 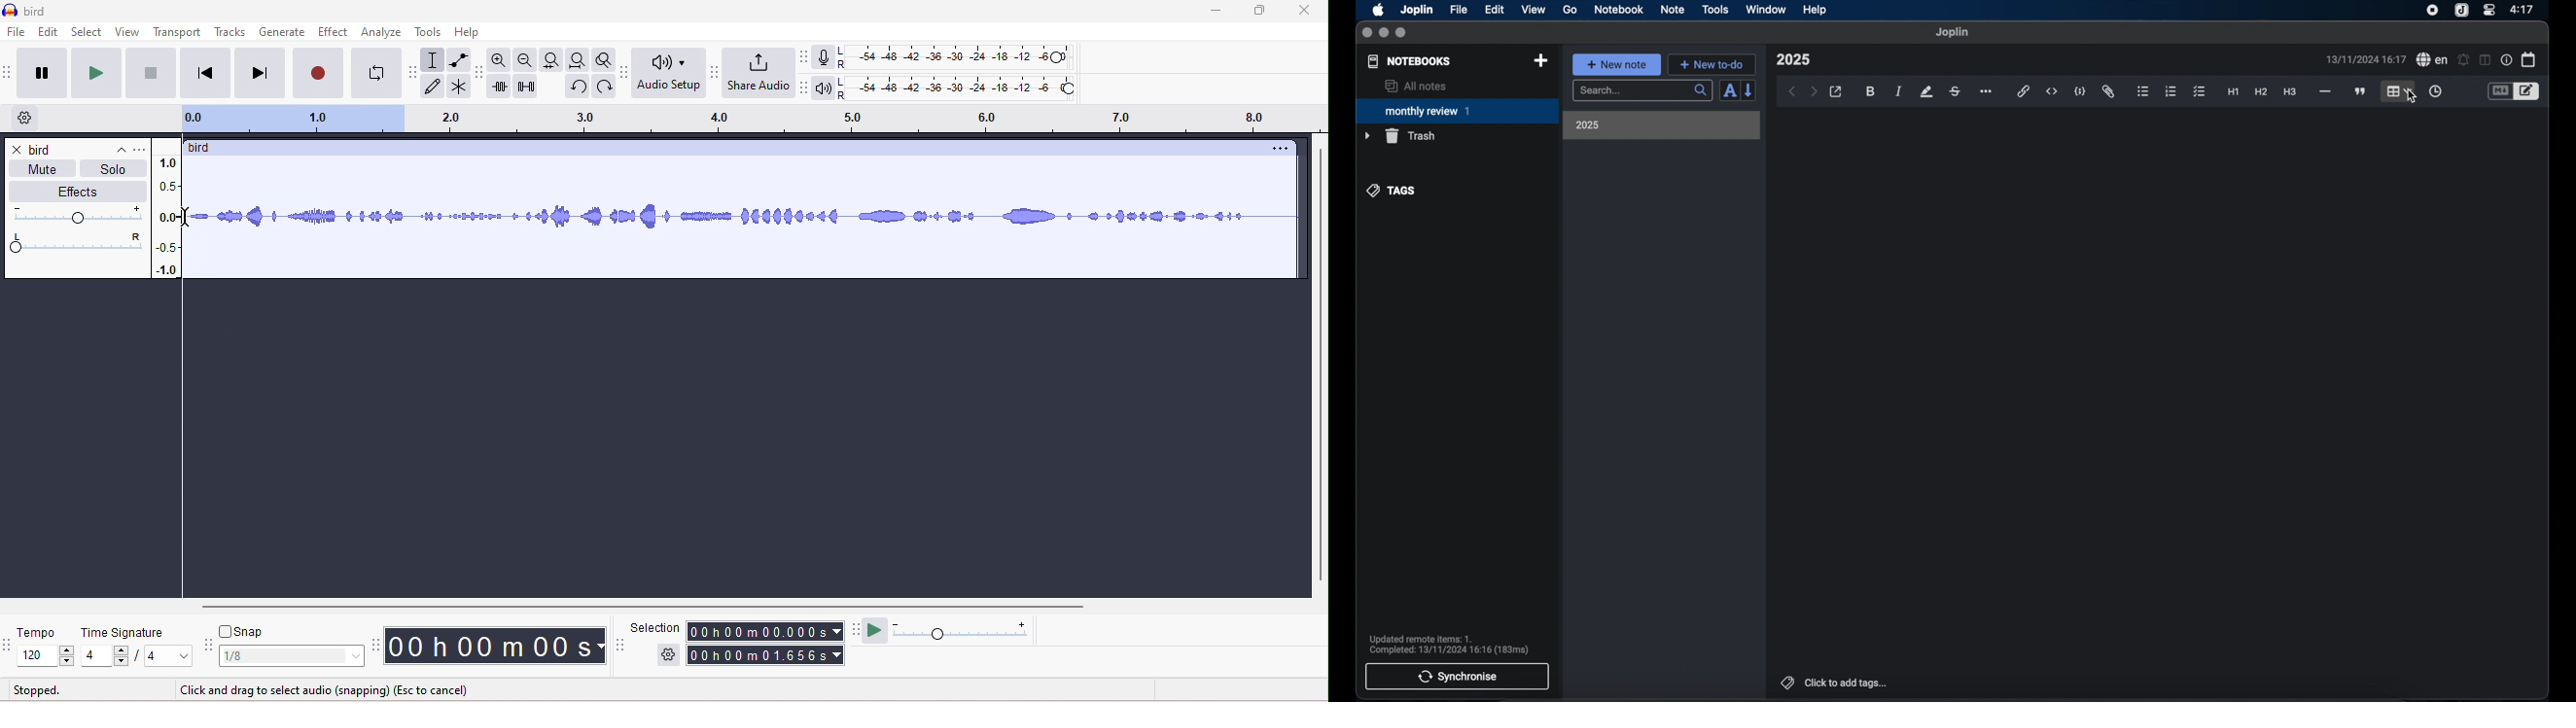 I want to click on vertical scroll bar, so click(x=1319, y=366).